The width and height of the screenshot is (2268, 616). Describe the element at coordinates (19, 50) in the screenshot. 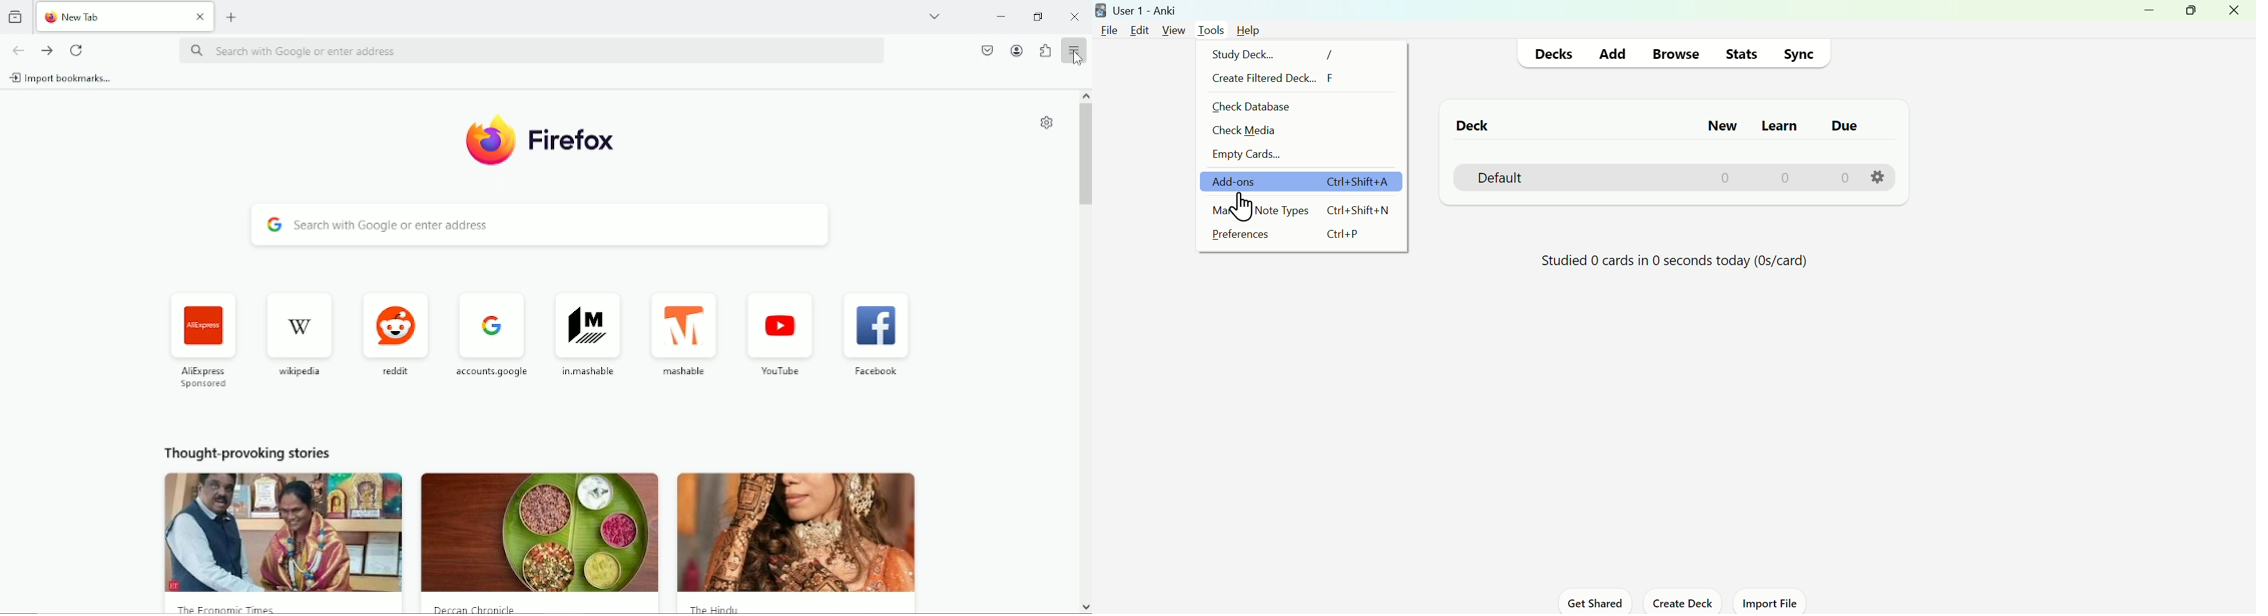

I see `go back` at that location.